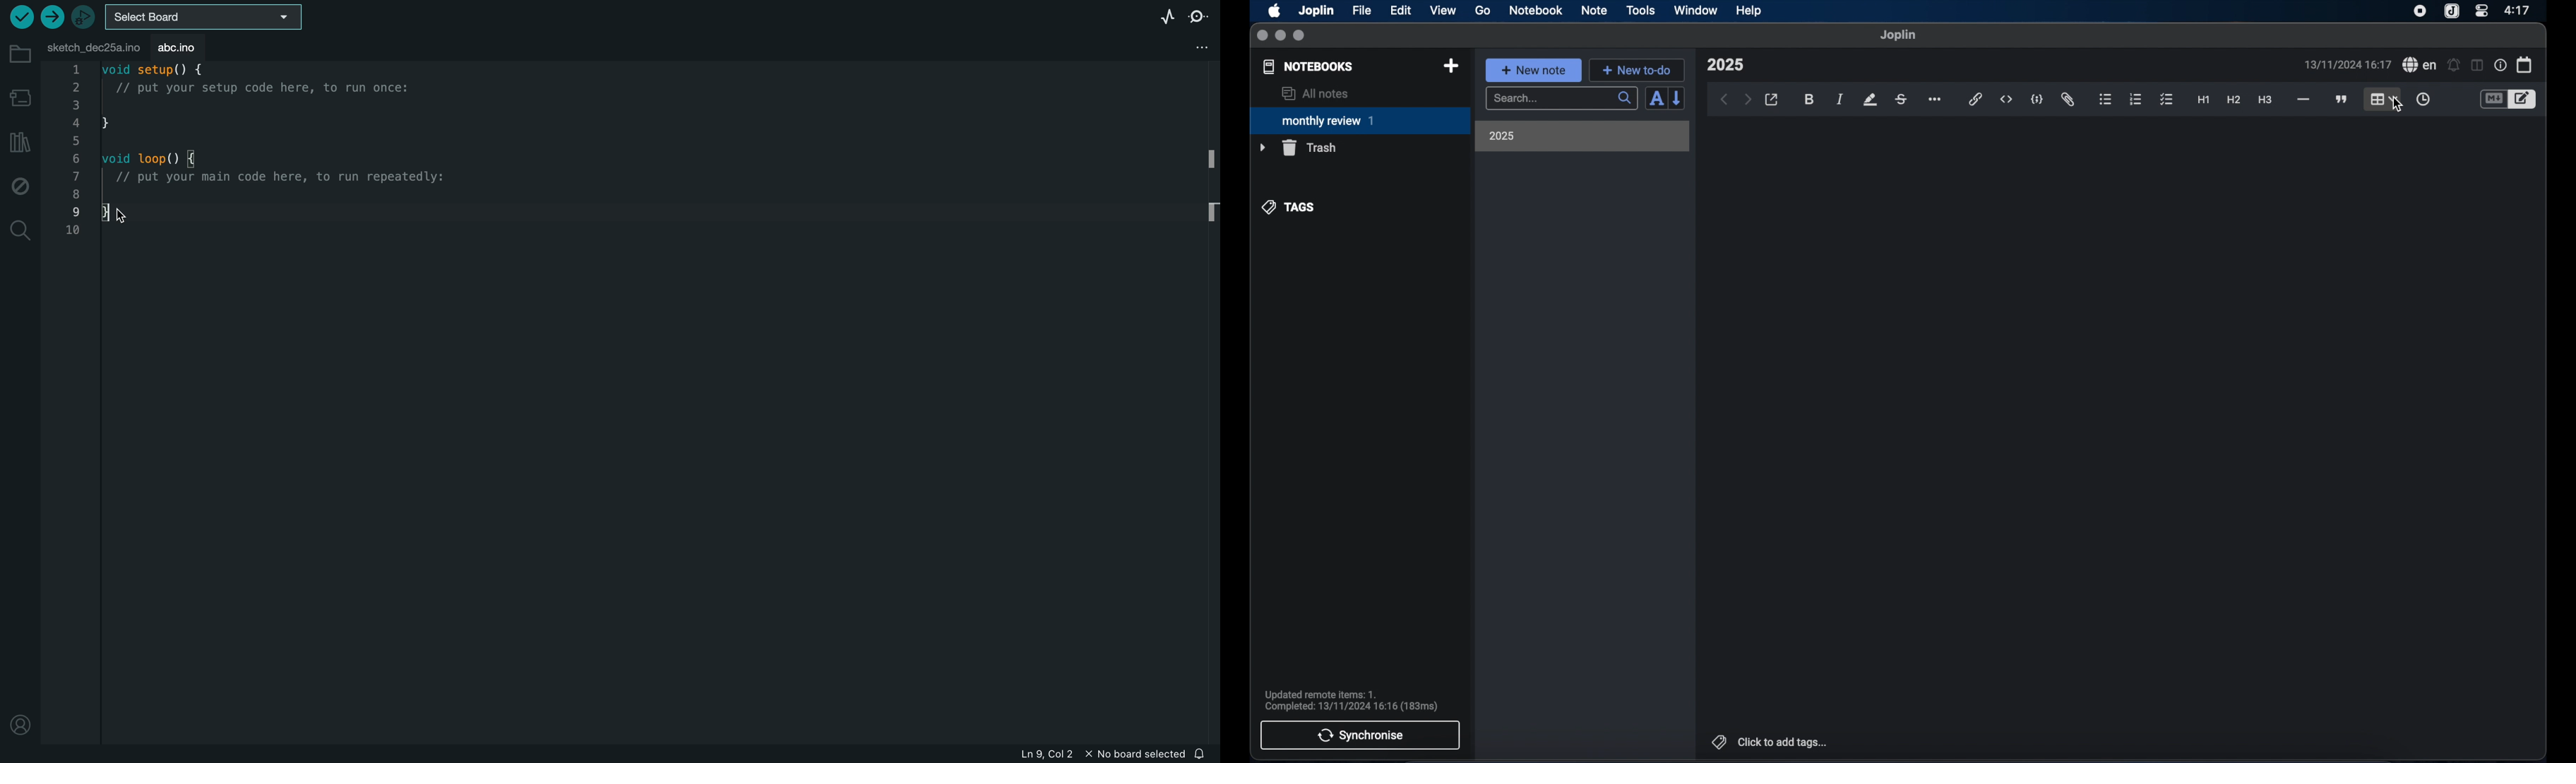 The width and height of the screenshot is (2576, 784). What do you see at coordinates (51, 17) in the screenshot?
I see `upload ` at bounding box center [51, 17].